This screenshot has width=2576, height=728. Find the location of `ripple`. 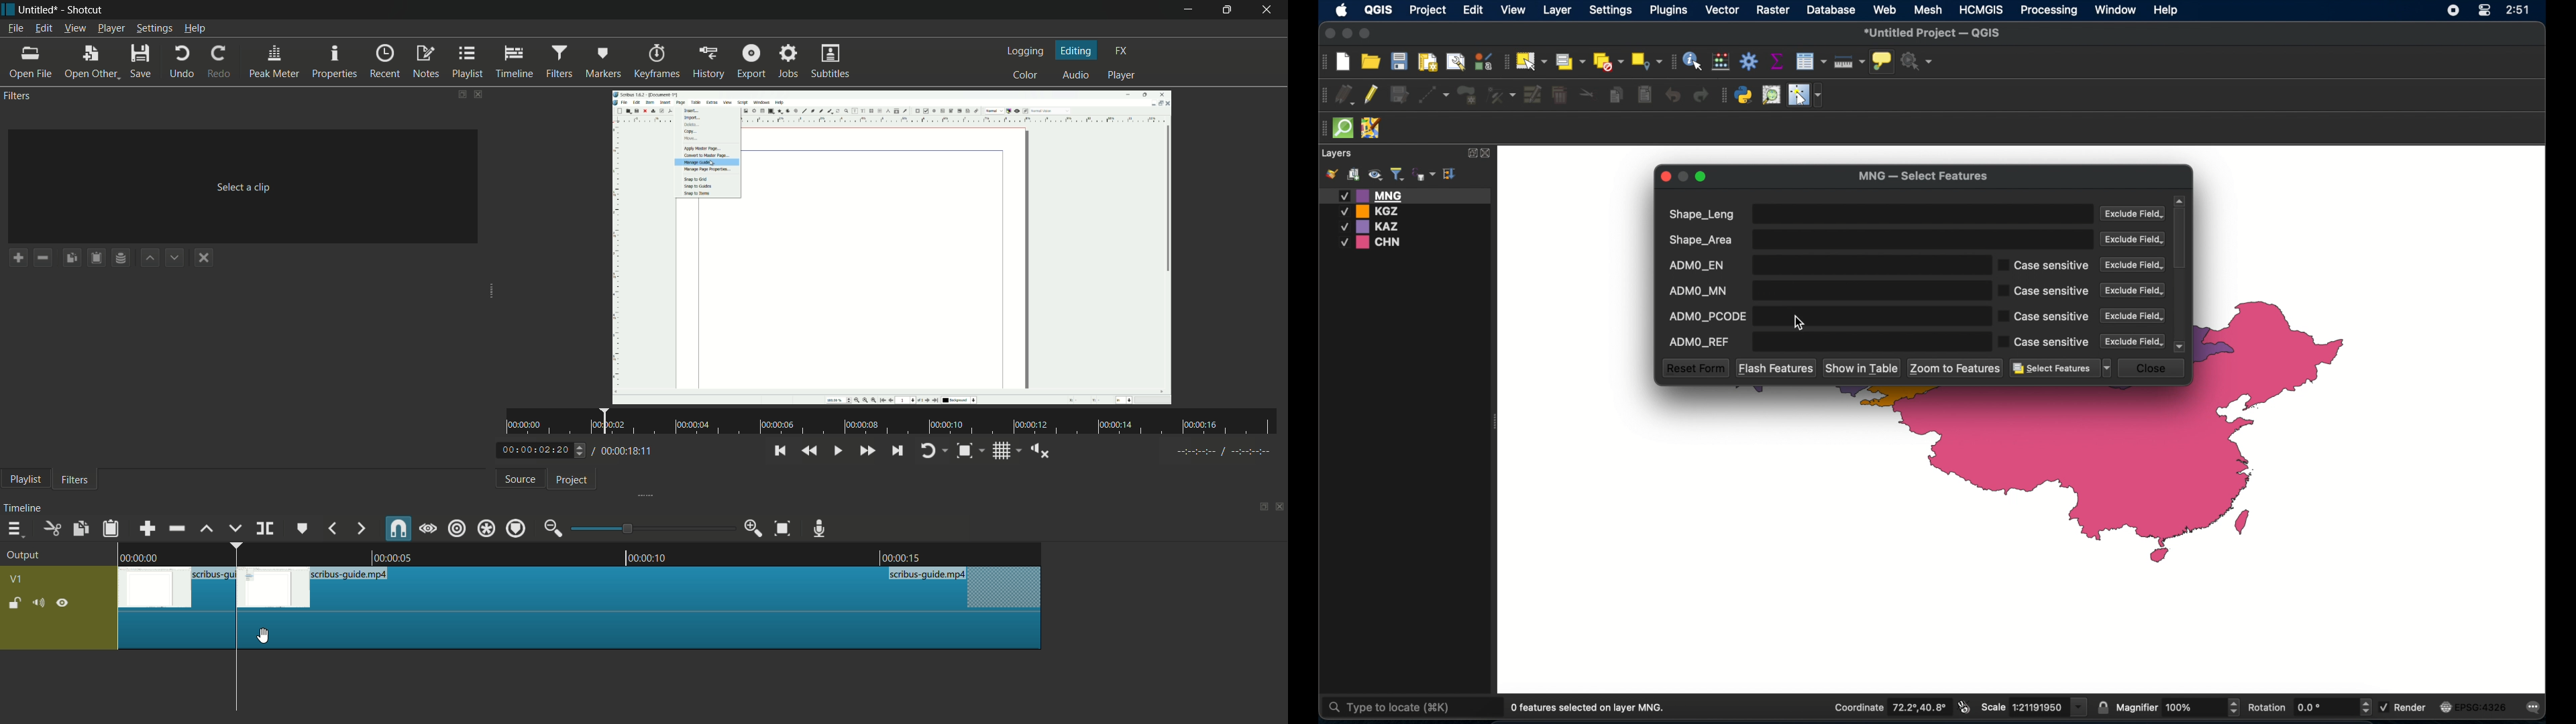

ripple is located at coordinates (455, 528).